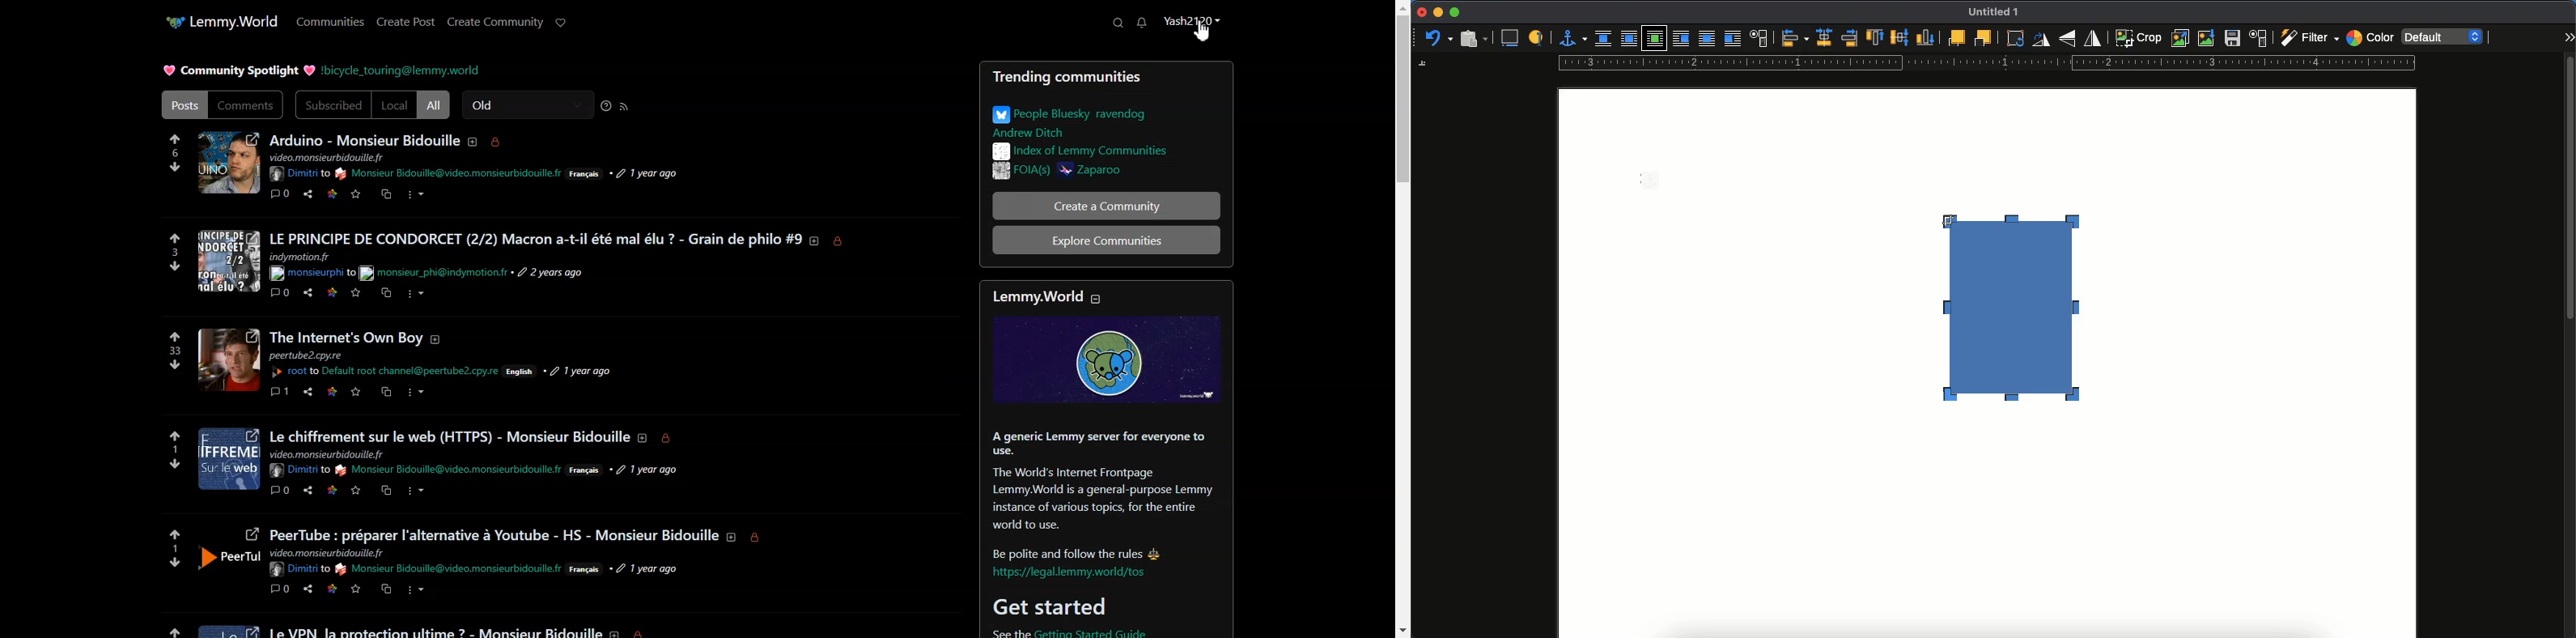  What do you see at coordinates (308, 193) in the screenshot?
I see `Share` at bounding box center [308, 193].